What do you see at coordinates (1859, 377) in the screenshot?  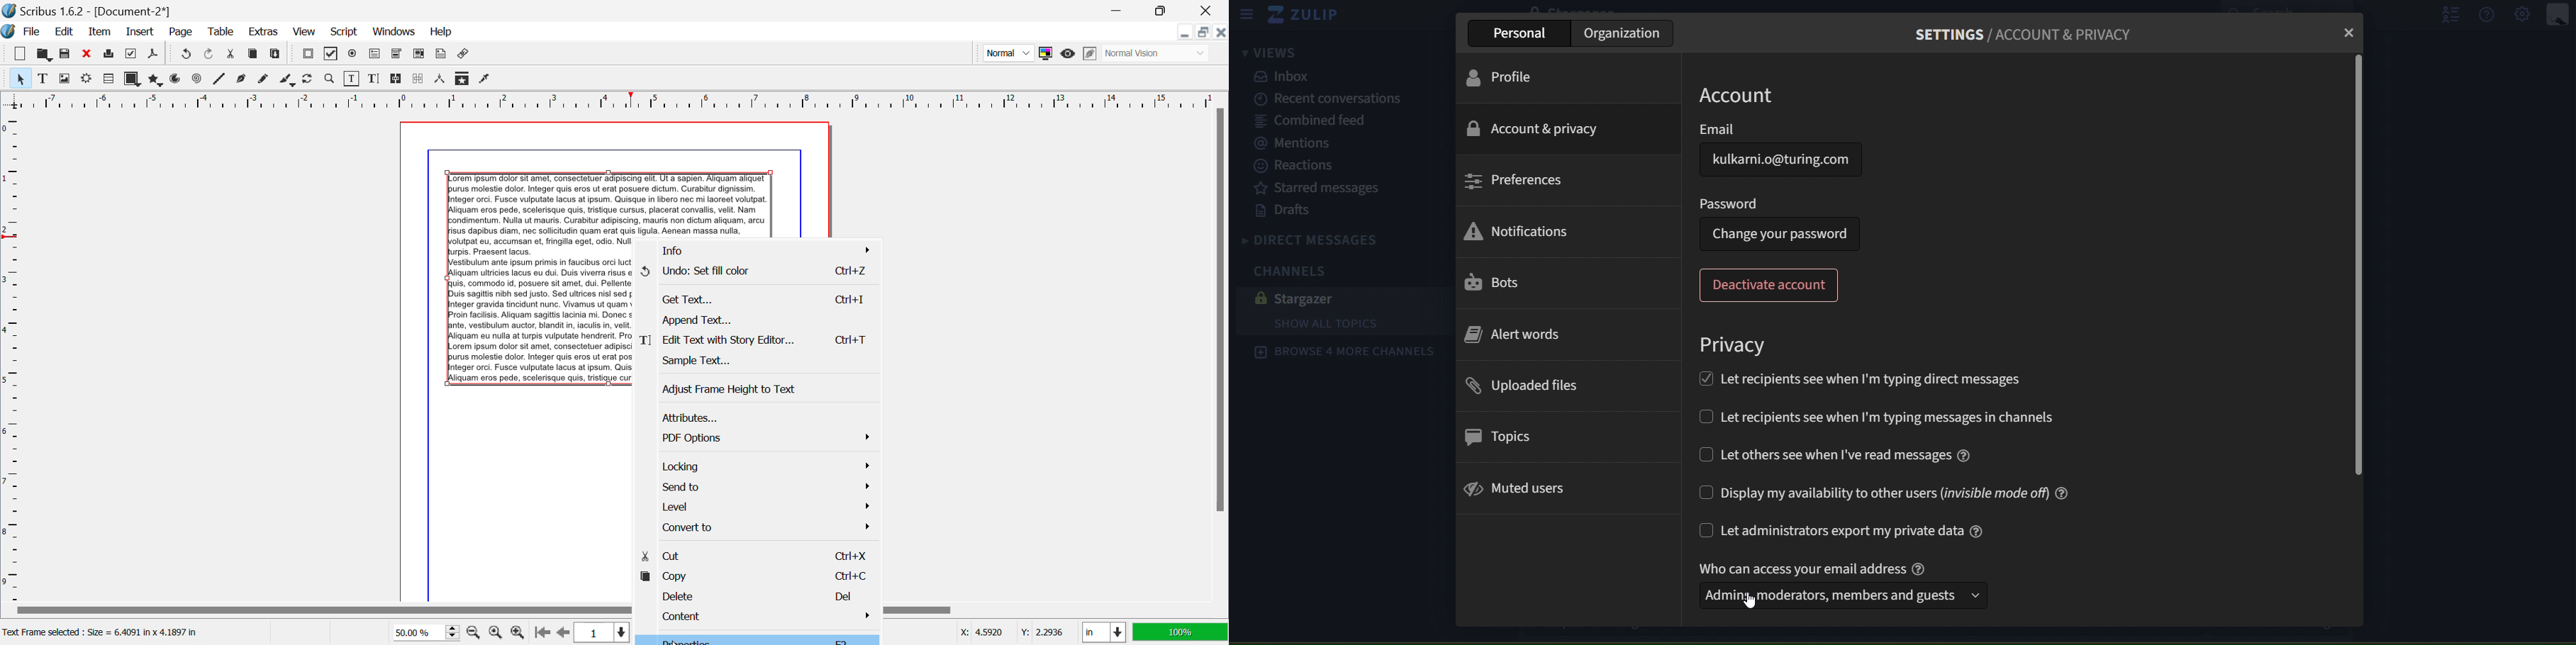 I see `let recipients see when Im typing direct messages` at bounding box center [1859, 377].